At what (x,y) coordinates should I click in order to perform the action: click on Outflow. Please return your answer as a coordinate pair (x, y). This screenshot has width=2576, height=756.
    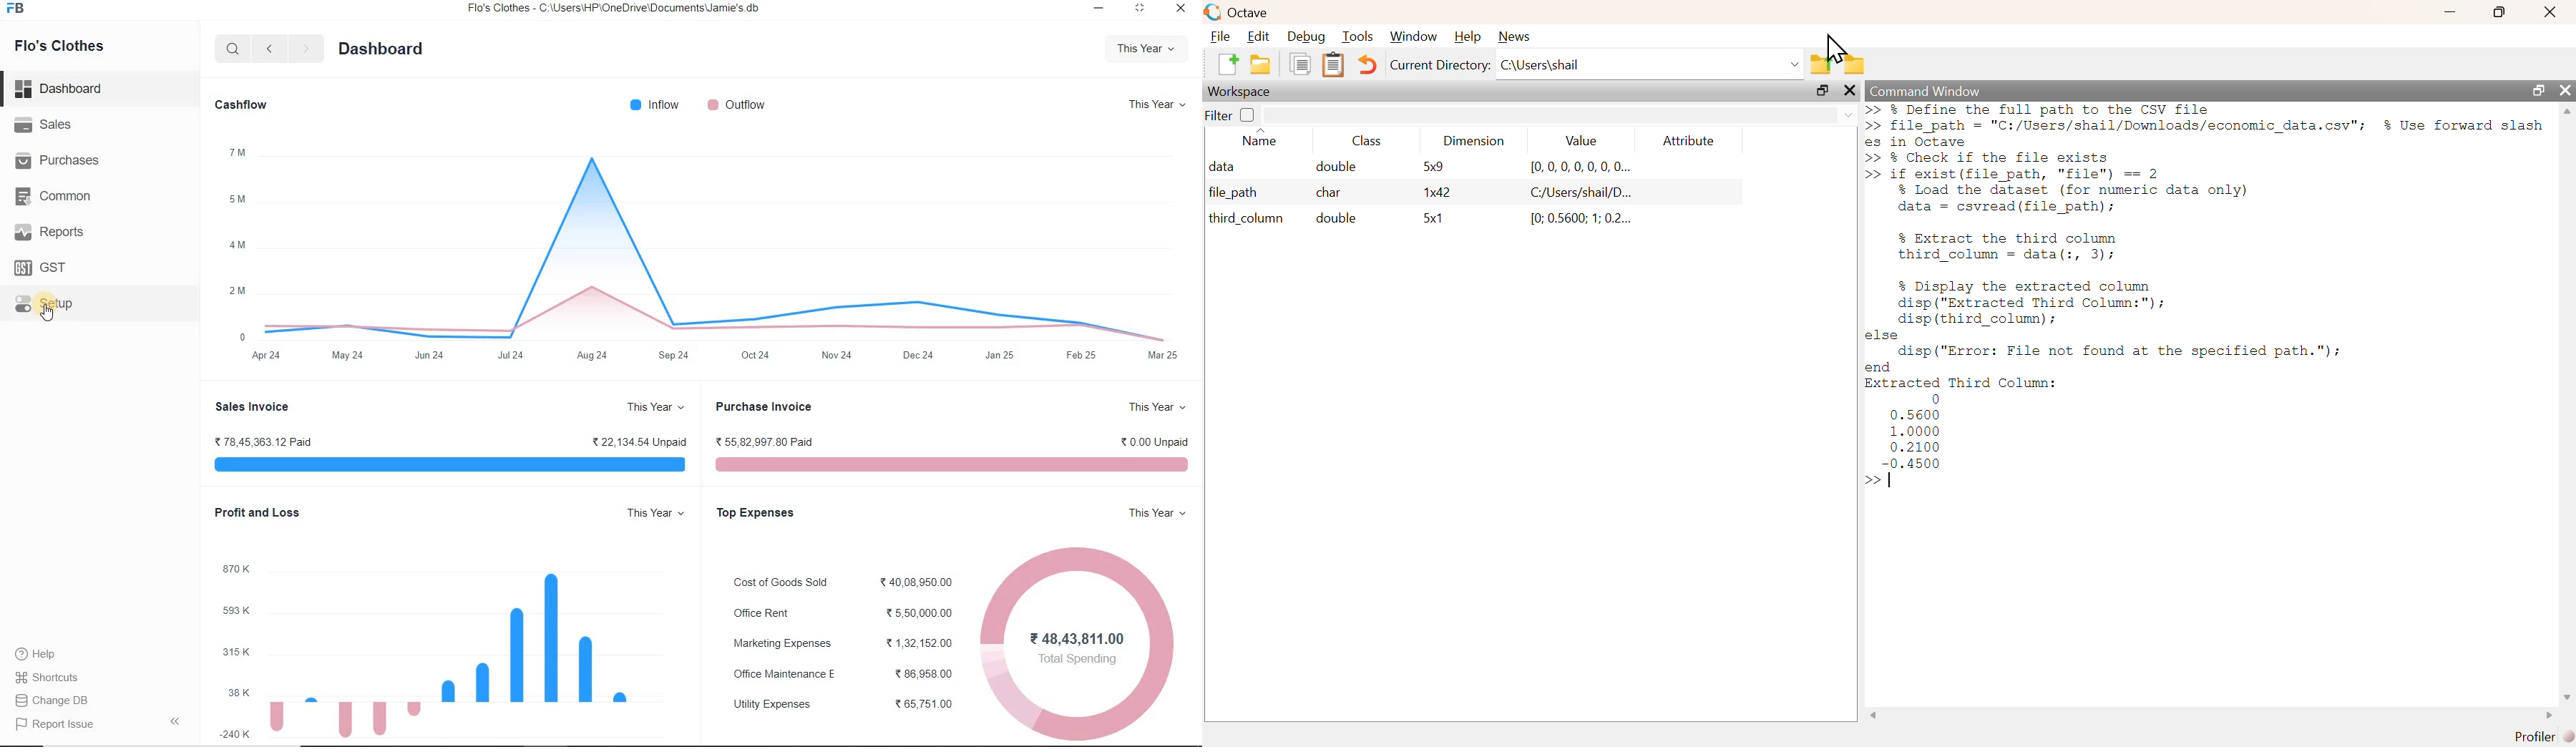
    Looking at the image, I should click on (739, 104).